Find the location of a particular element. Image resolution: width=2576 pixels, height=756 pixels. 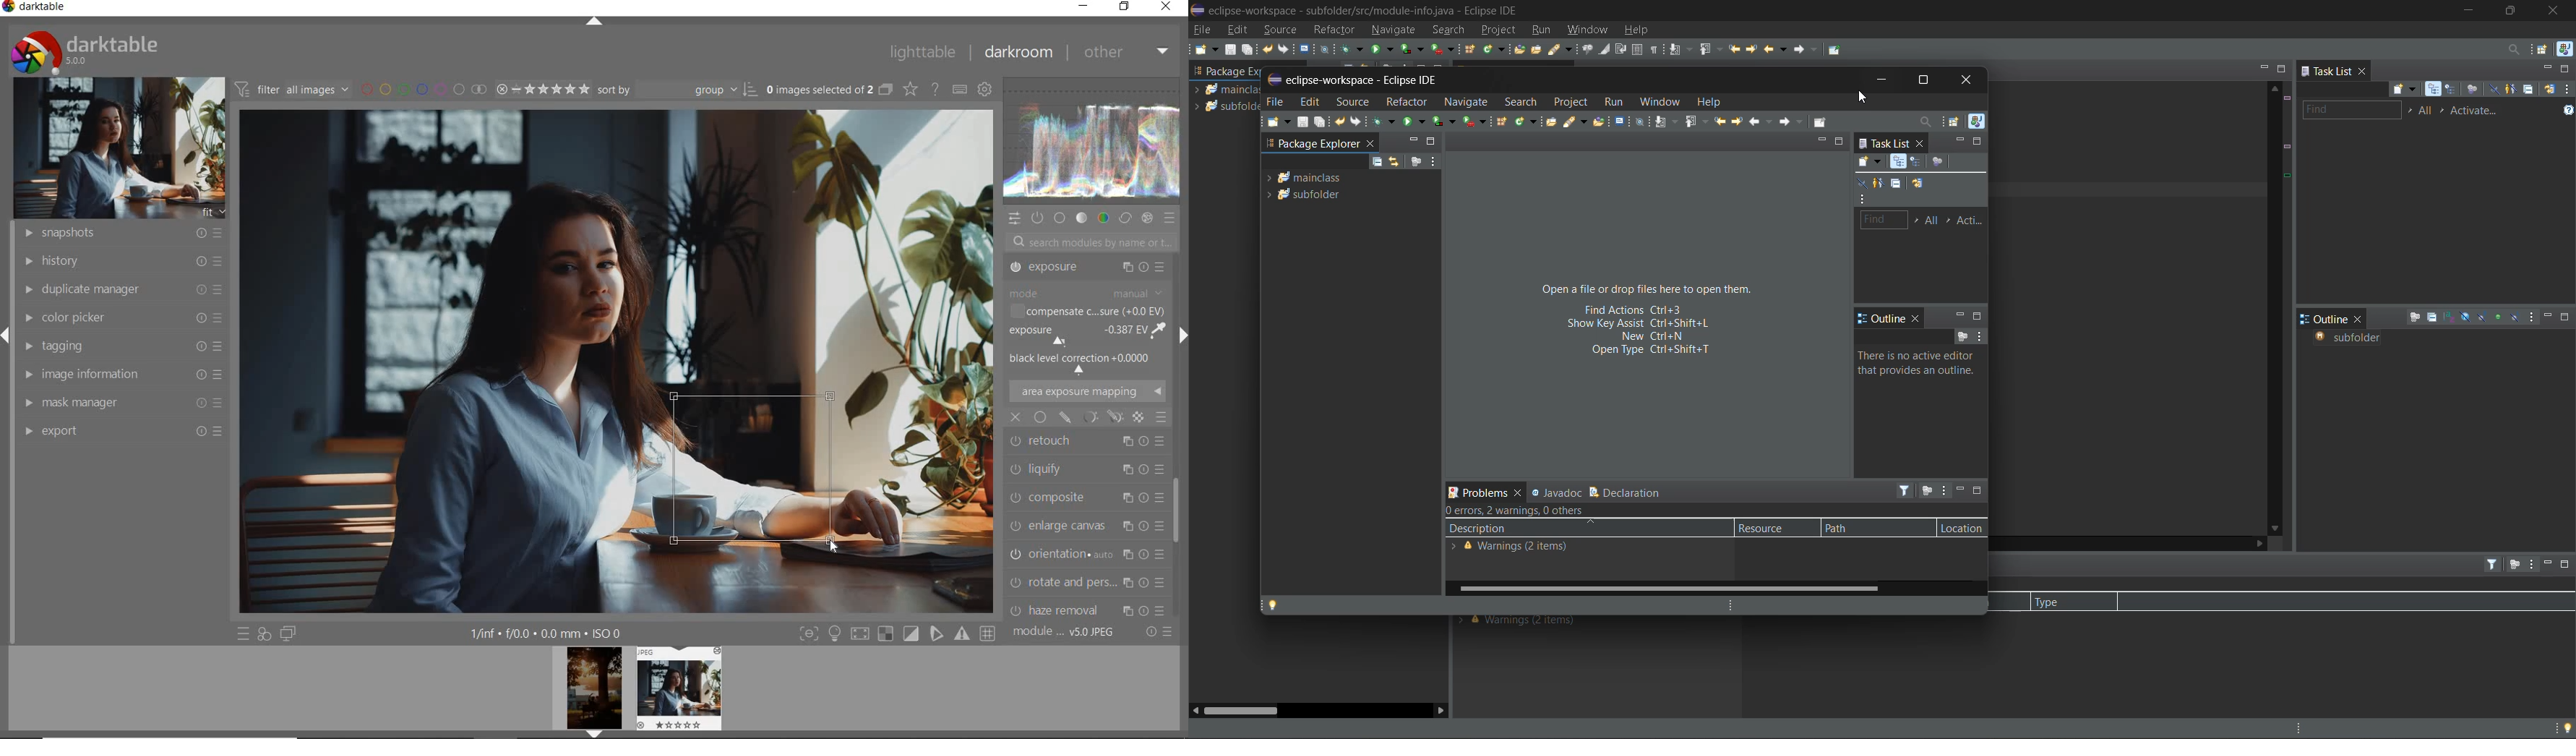

previous annotation is located at coordinates (1699, 123).